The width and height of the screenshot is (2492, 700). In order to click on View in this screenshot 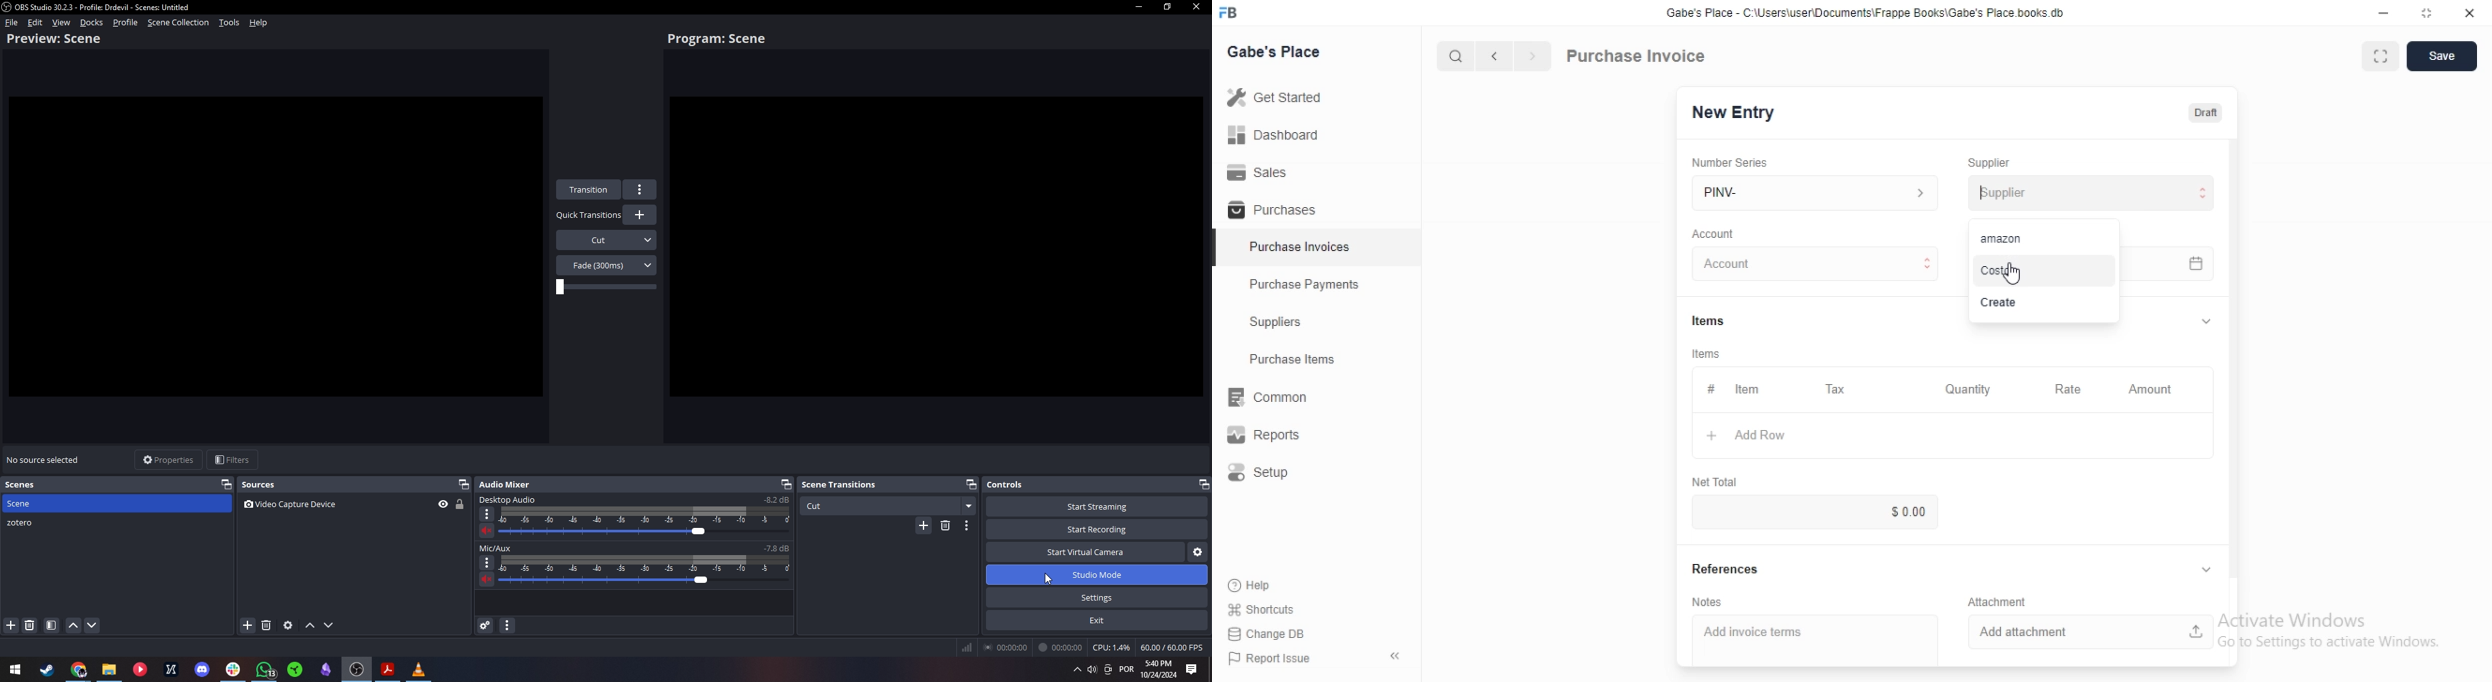, I will do `click(61, 22)`.